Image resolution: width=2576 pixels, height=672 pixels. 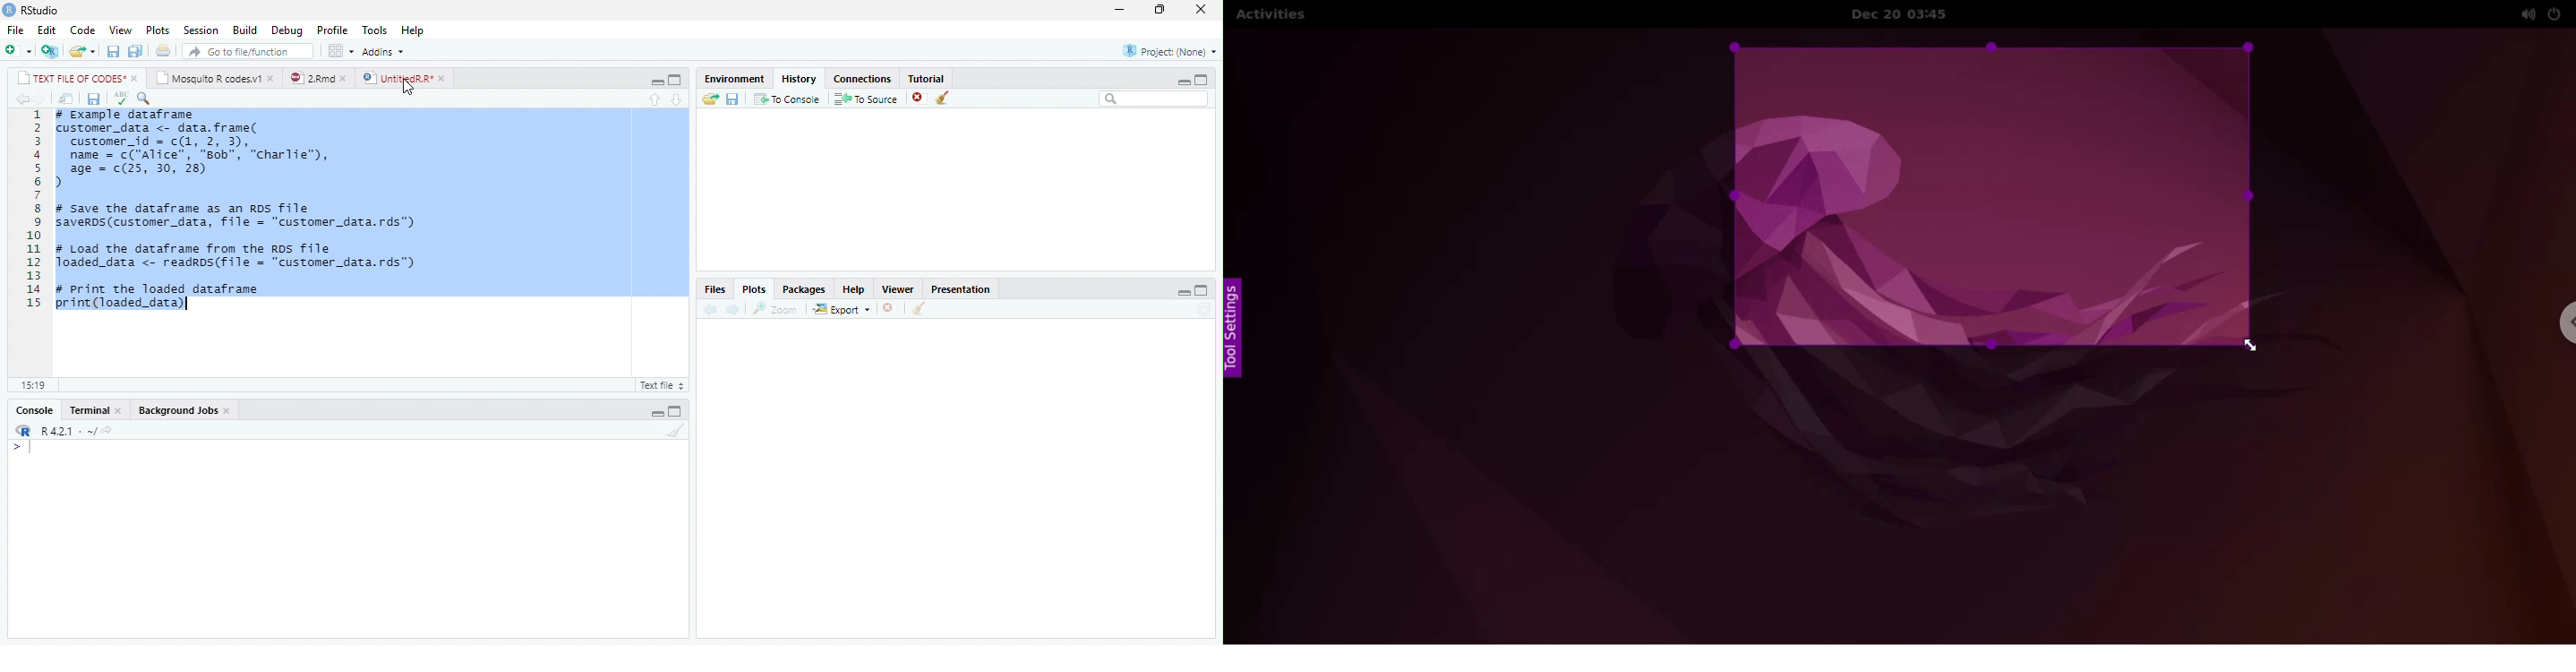 I want to click on open in new window, so click(x=67, y=99).